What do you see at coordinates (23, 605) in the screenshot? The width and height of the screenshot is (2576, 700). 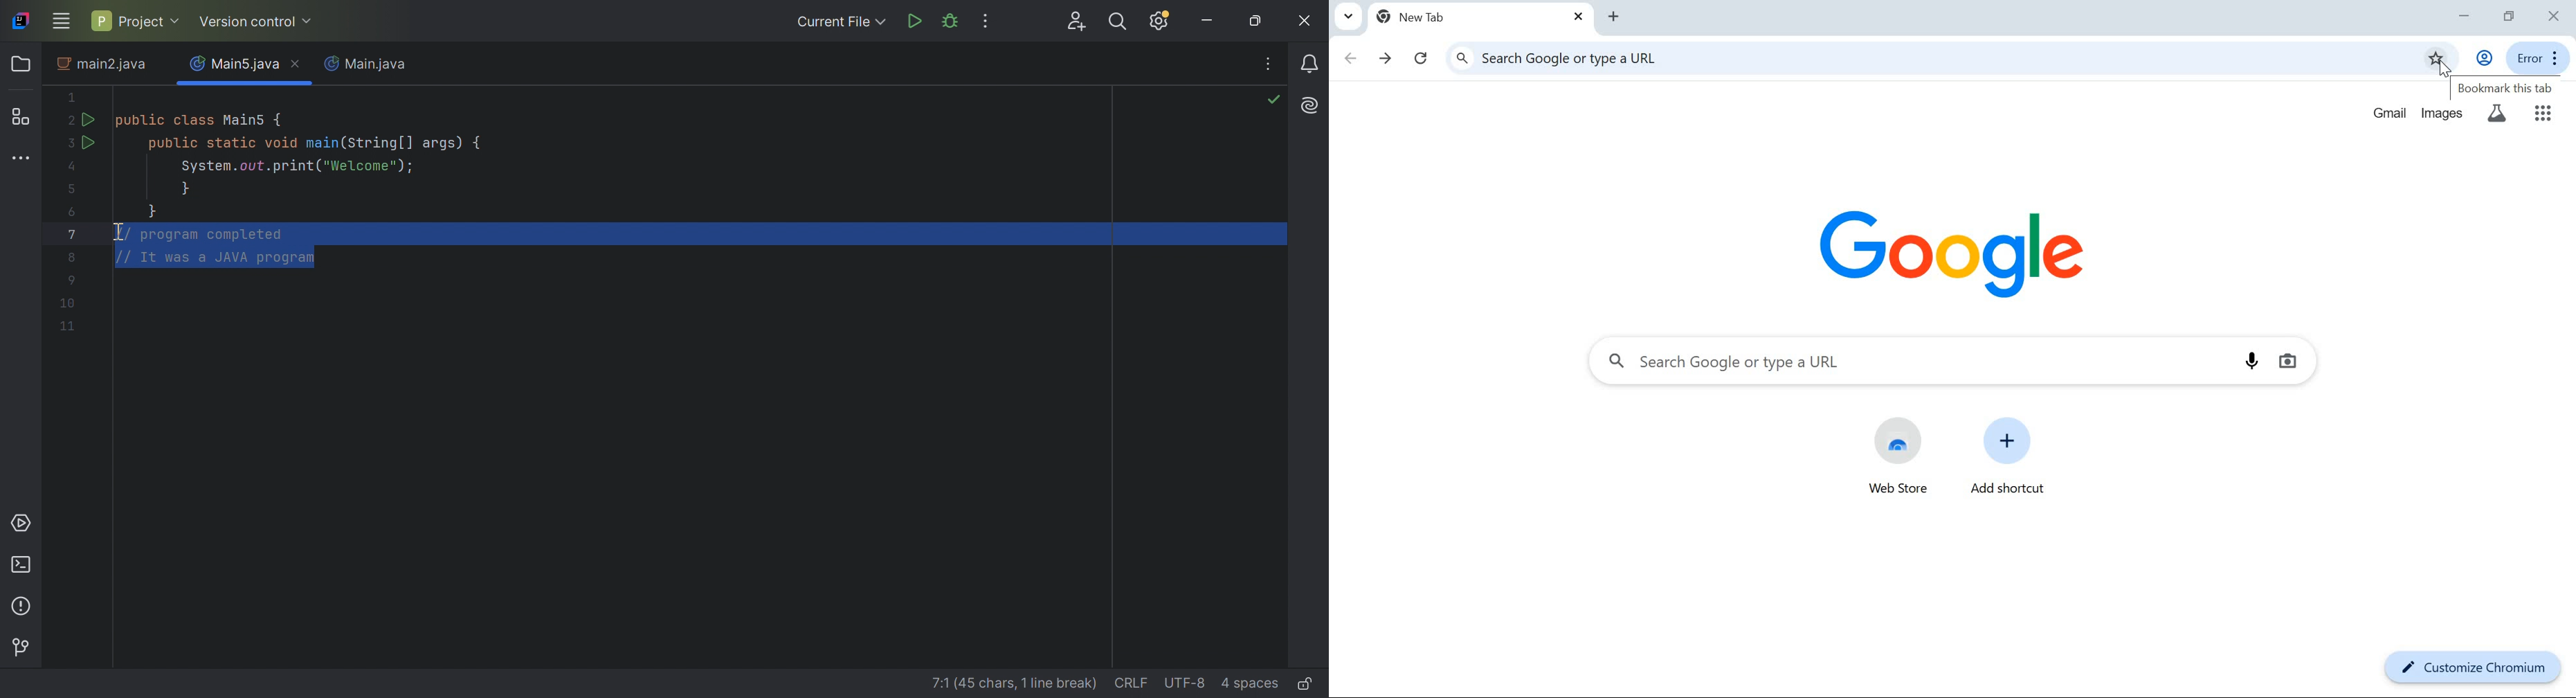 I see `Problems` at bounding box center [23, 605].